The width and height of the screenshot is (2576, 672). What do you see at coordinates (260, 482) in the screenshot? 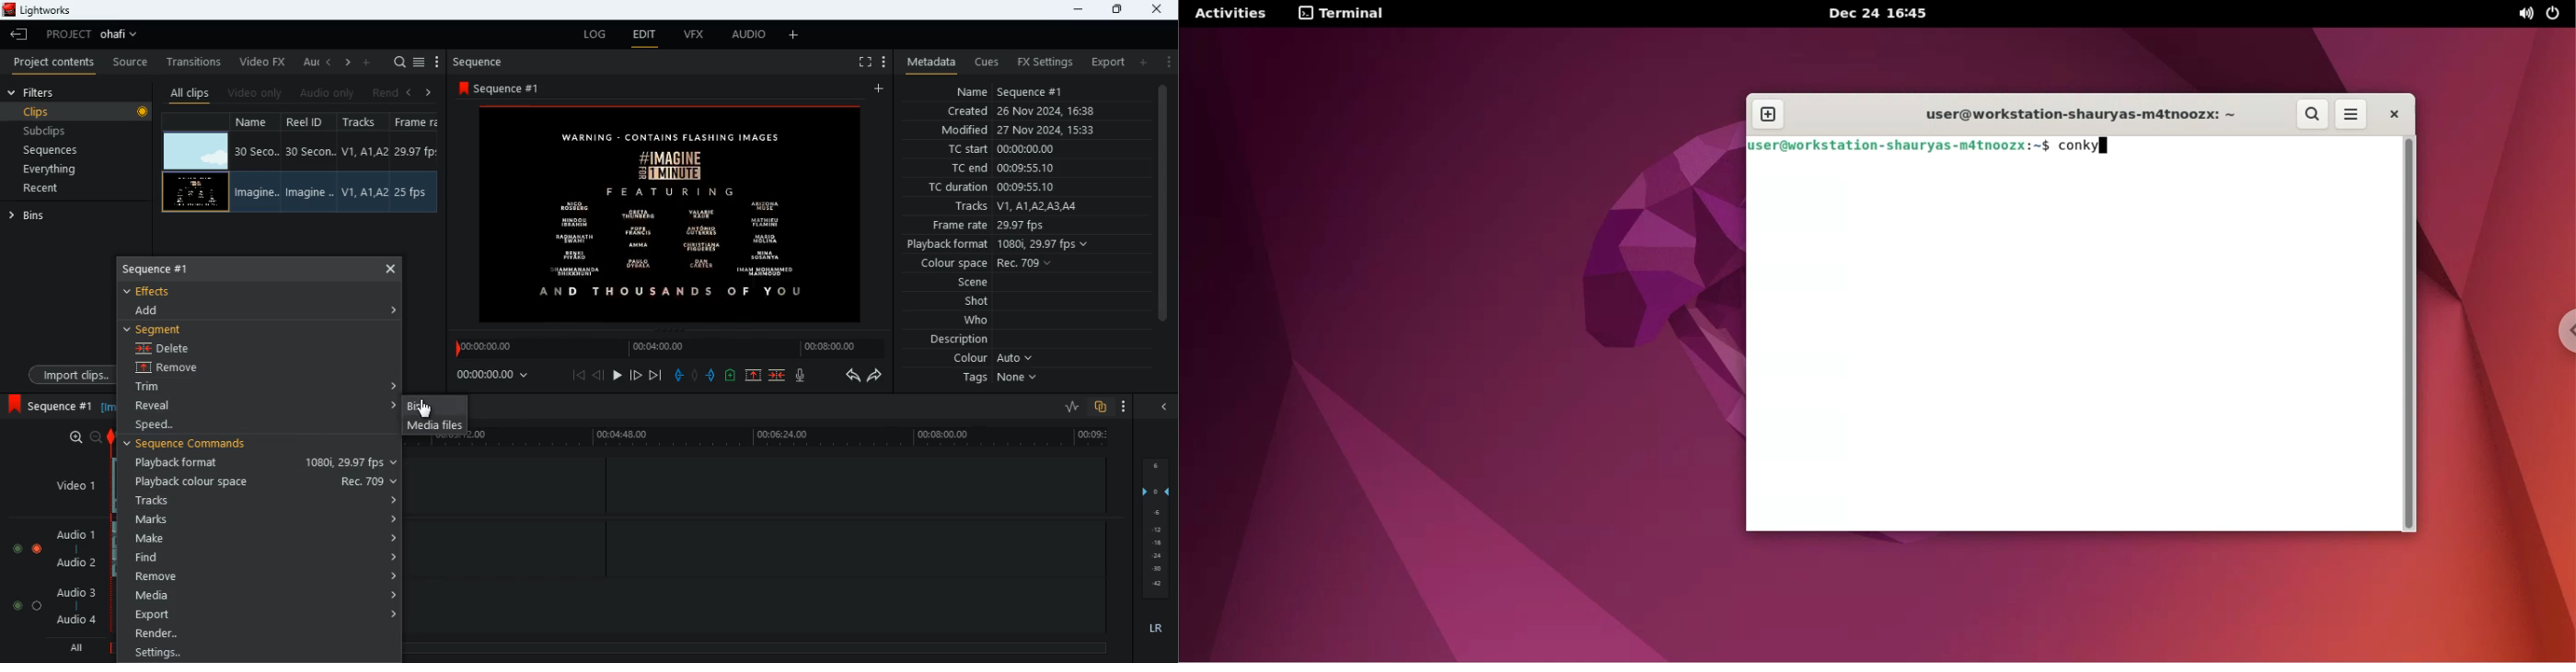
I see `playback colour space` at bounding box center [260, 482].